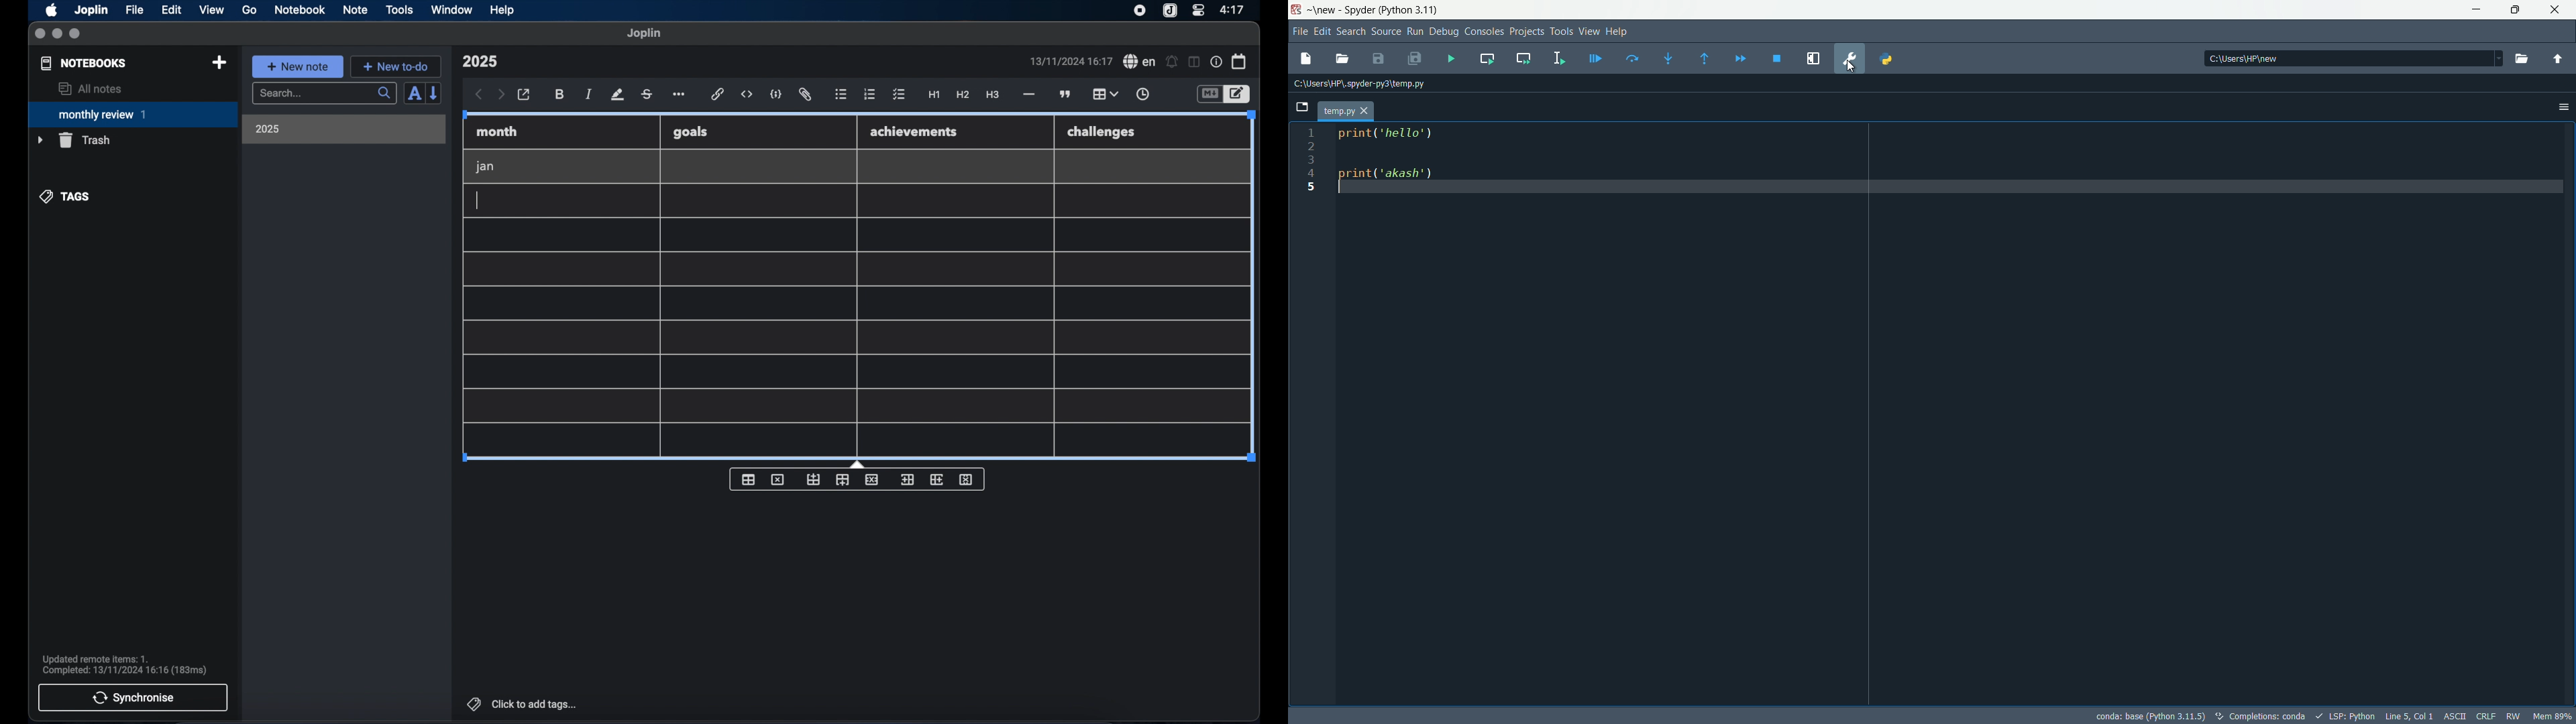 The image size is (2576, 728). Describe the element at coordinates (57, 34) in the screenshot. I see `minimize` at that location.